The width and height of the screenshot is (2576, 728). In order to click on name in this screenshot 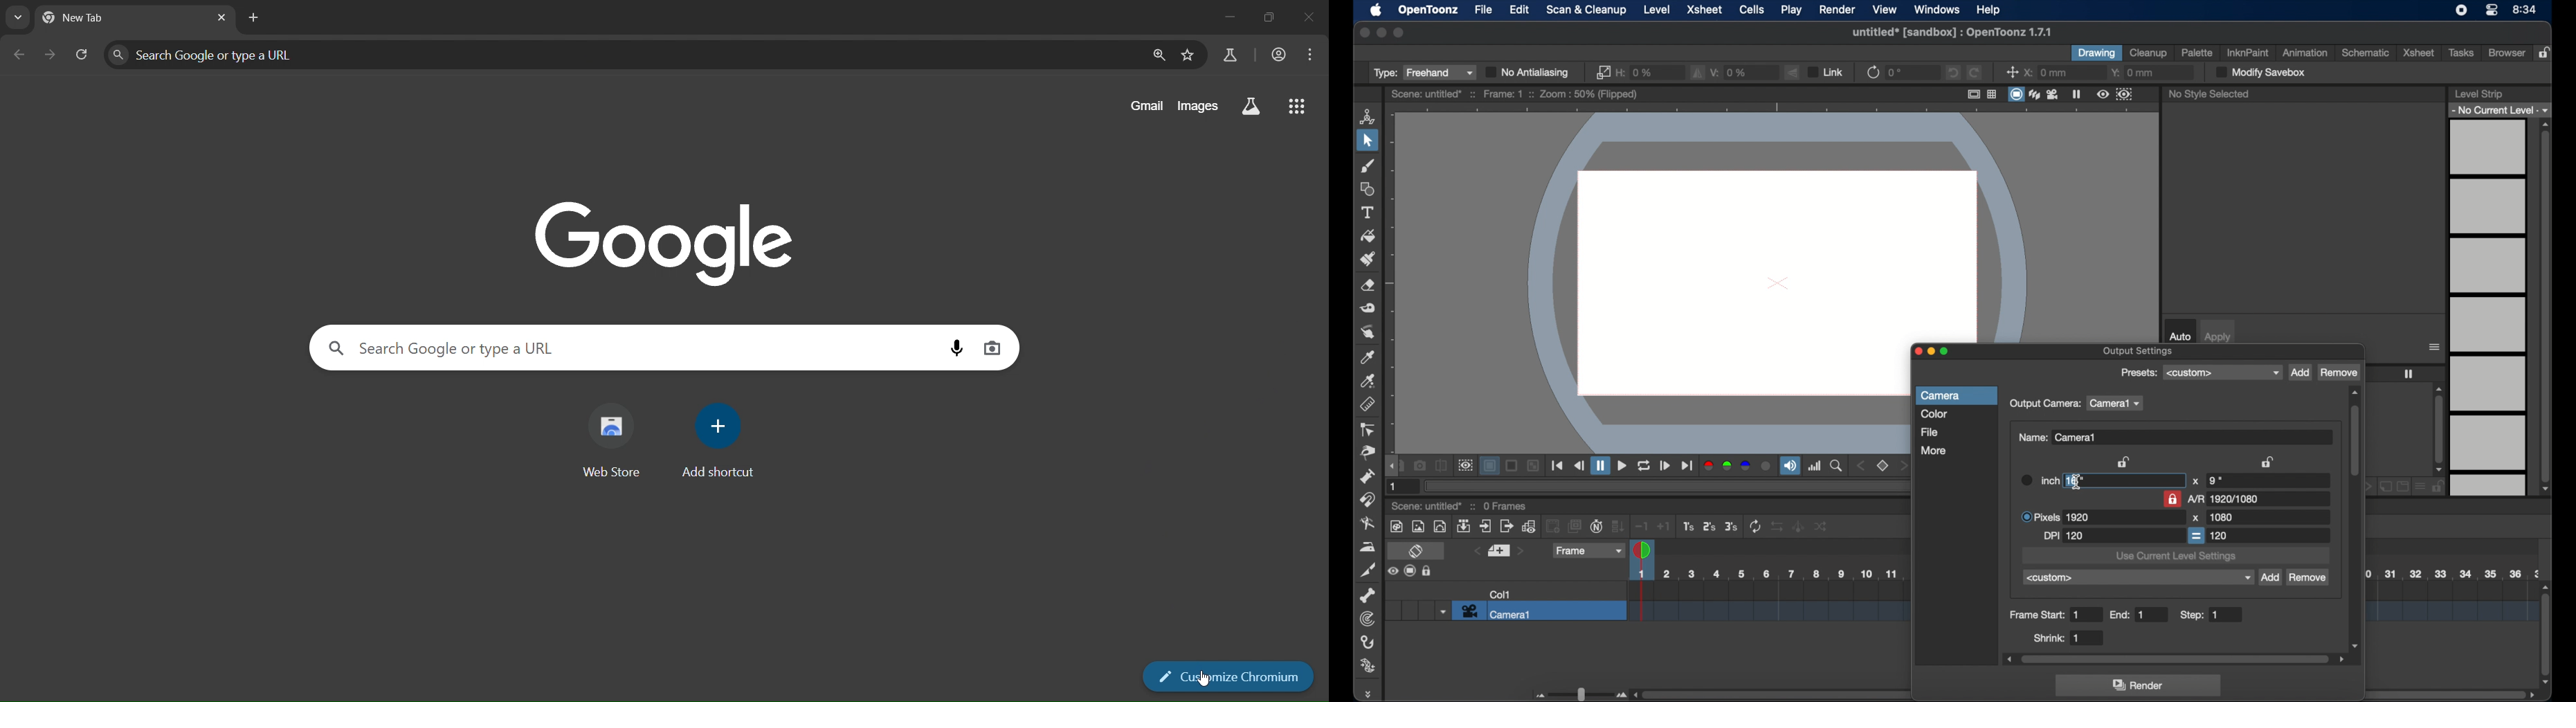, I will do `click(2059, 437)`.